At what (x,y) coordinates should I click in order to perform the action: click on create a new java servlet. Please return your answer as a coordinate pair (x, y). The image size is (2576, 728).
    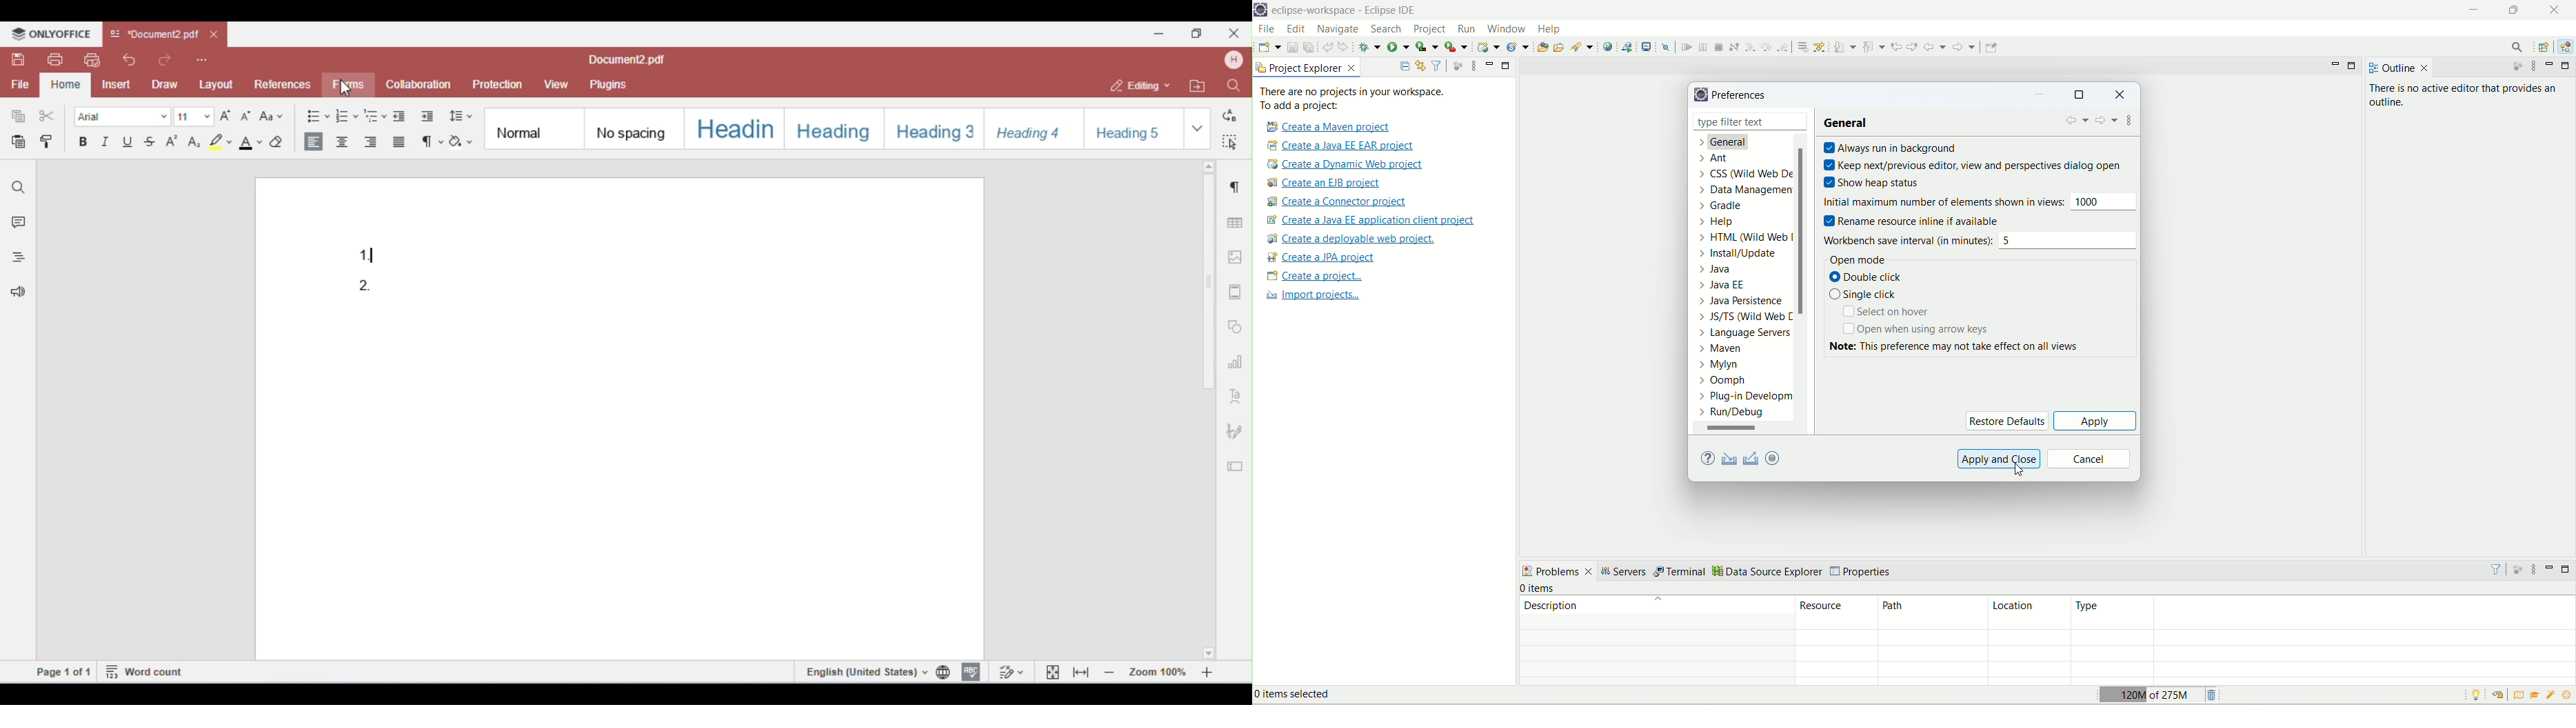
    Looking at the image, I should click on (1518, 48).